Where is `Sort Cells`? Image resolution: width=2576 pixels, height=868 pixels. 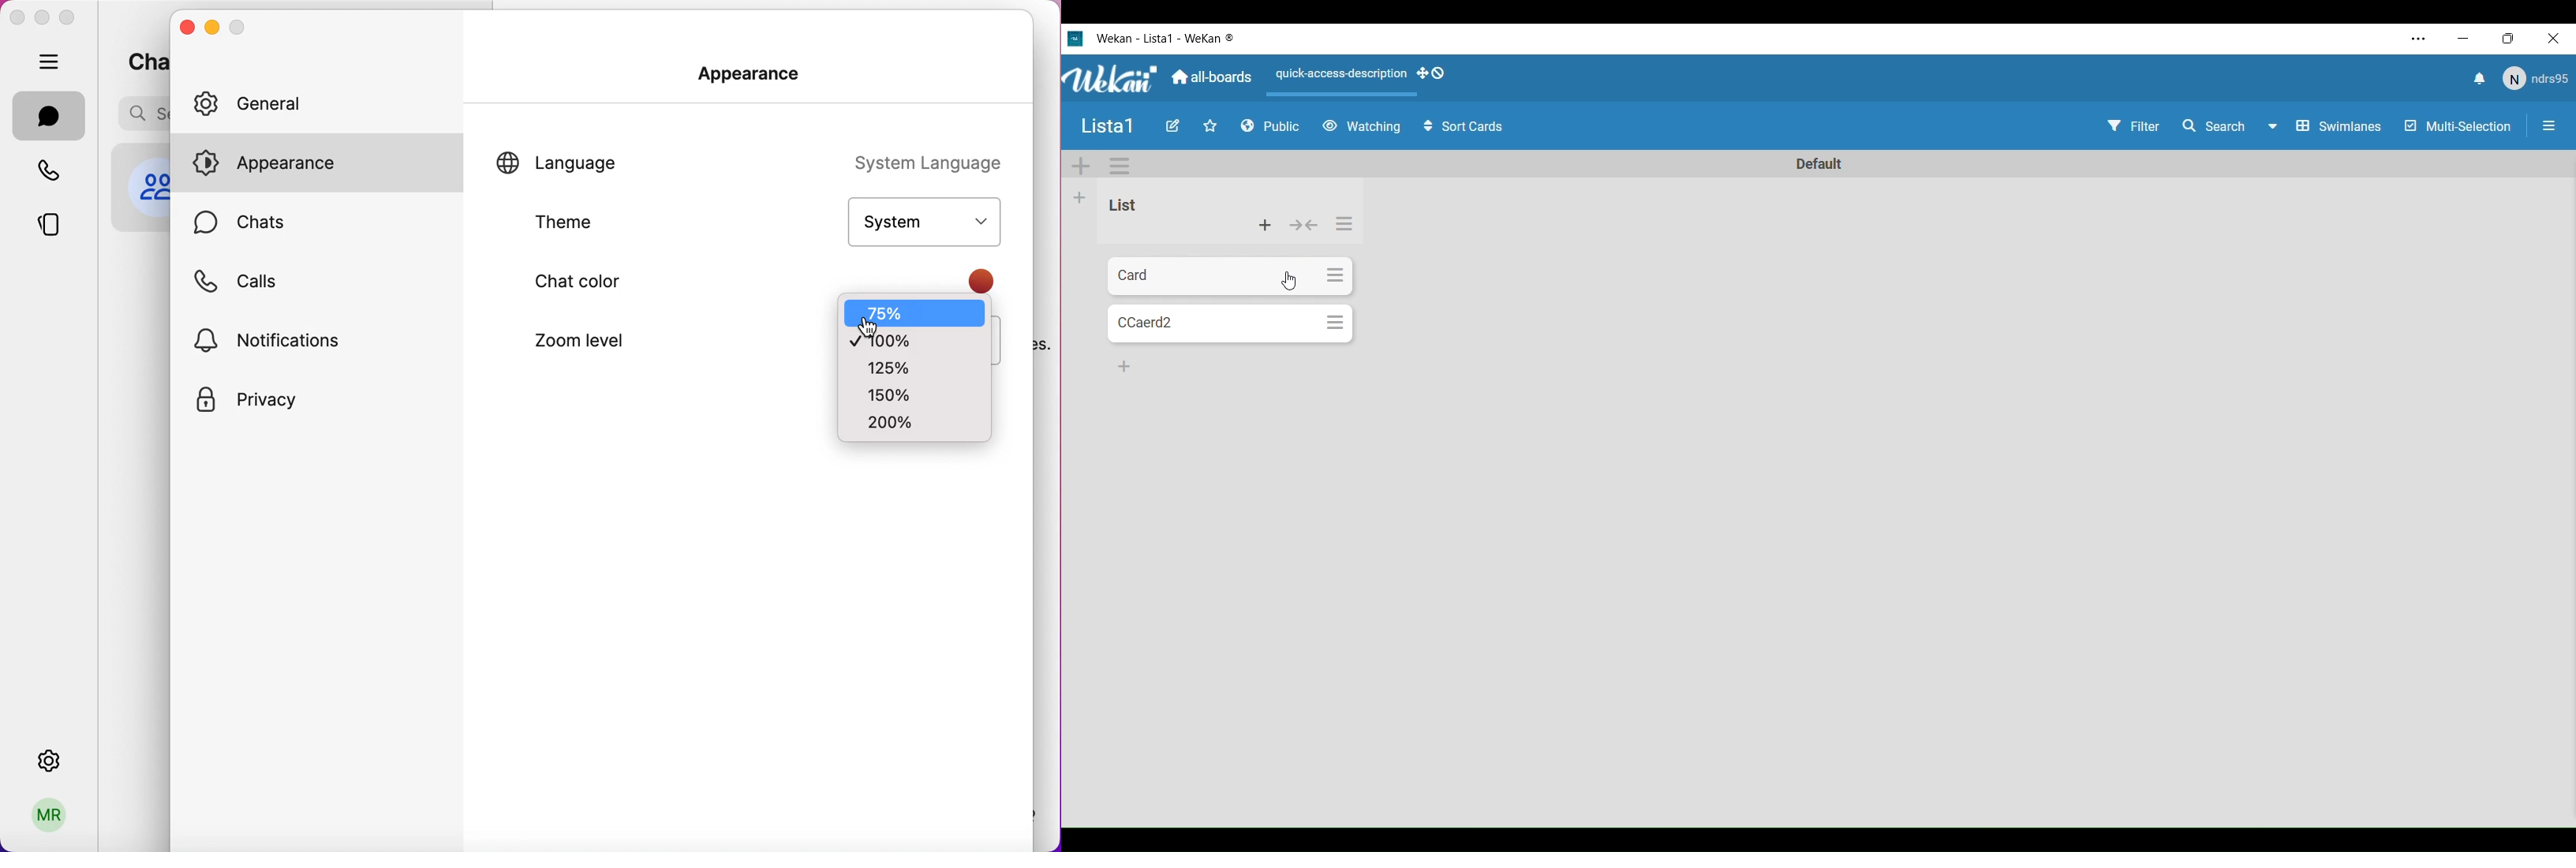 Sort Cells is located at coordinates (1464, 127).